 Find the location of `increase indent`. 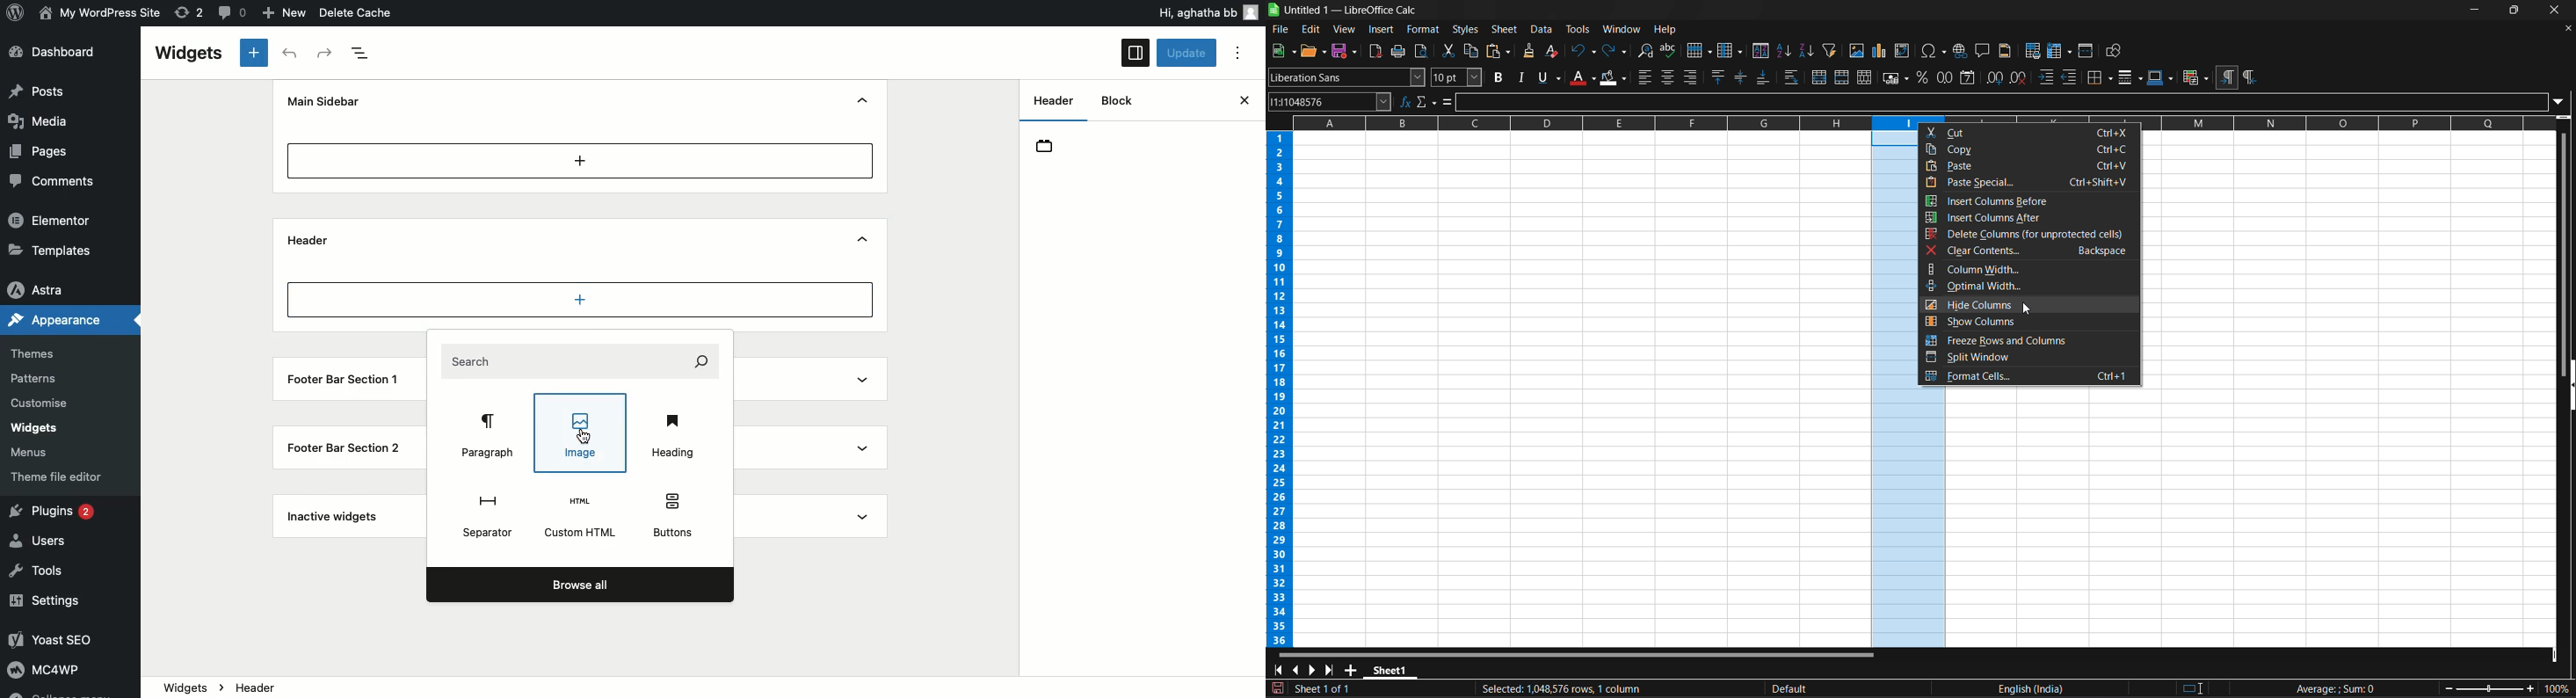

increase indent is located at coordinates (2046, 76).